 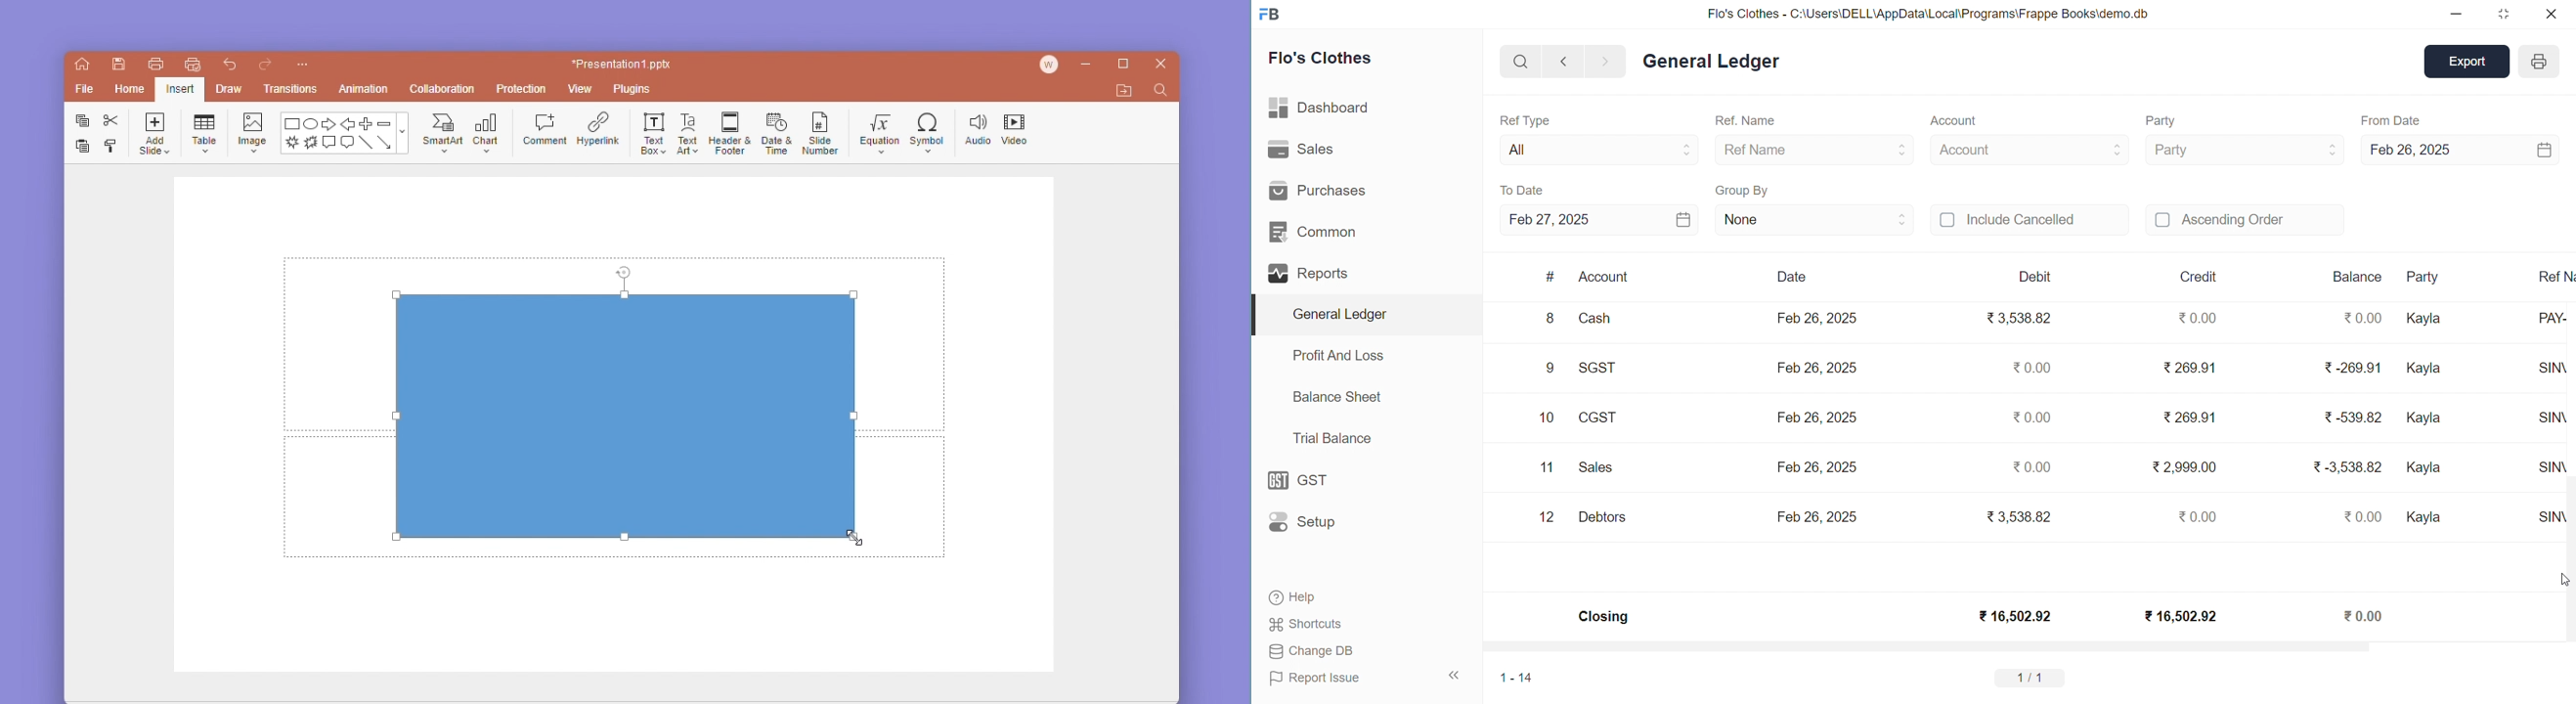 What do you see at coordinates (228, 64) in the screenshot?
I see `undo` at bounding box center [228, 64].